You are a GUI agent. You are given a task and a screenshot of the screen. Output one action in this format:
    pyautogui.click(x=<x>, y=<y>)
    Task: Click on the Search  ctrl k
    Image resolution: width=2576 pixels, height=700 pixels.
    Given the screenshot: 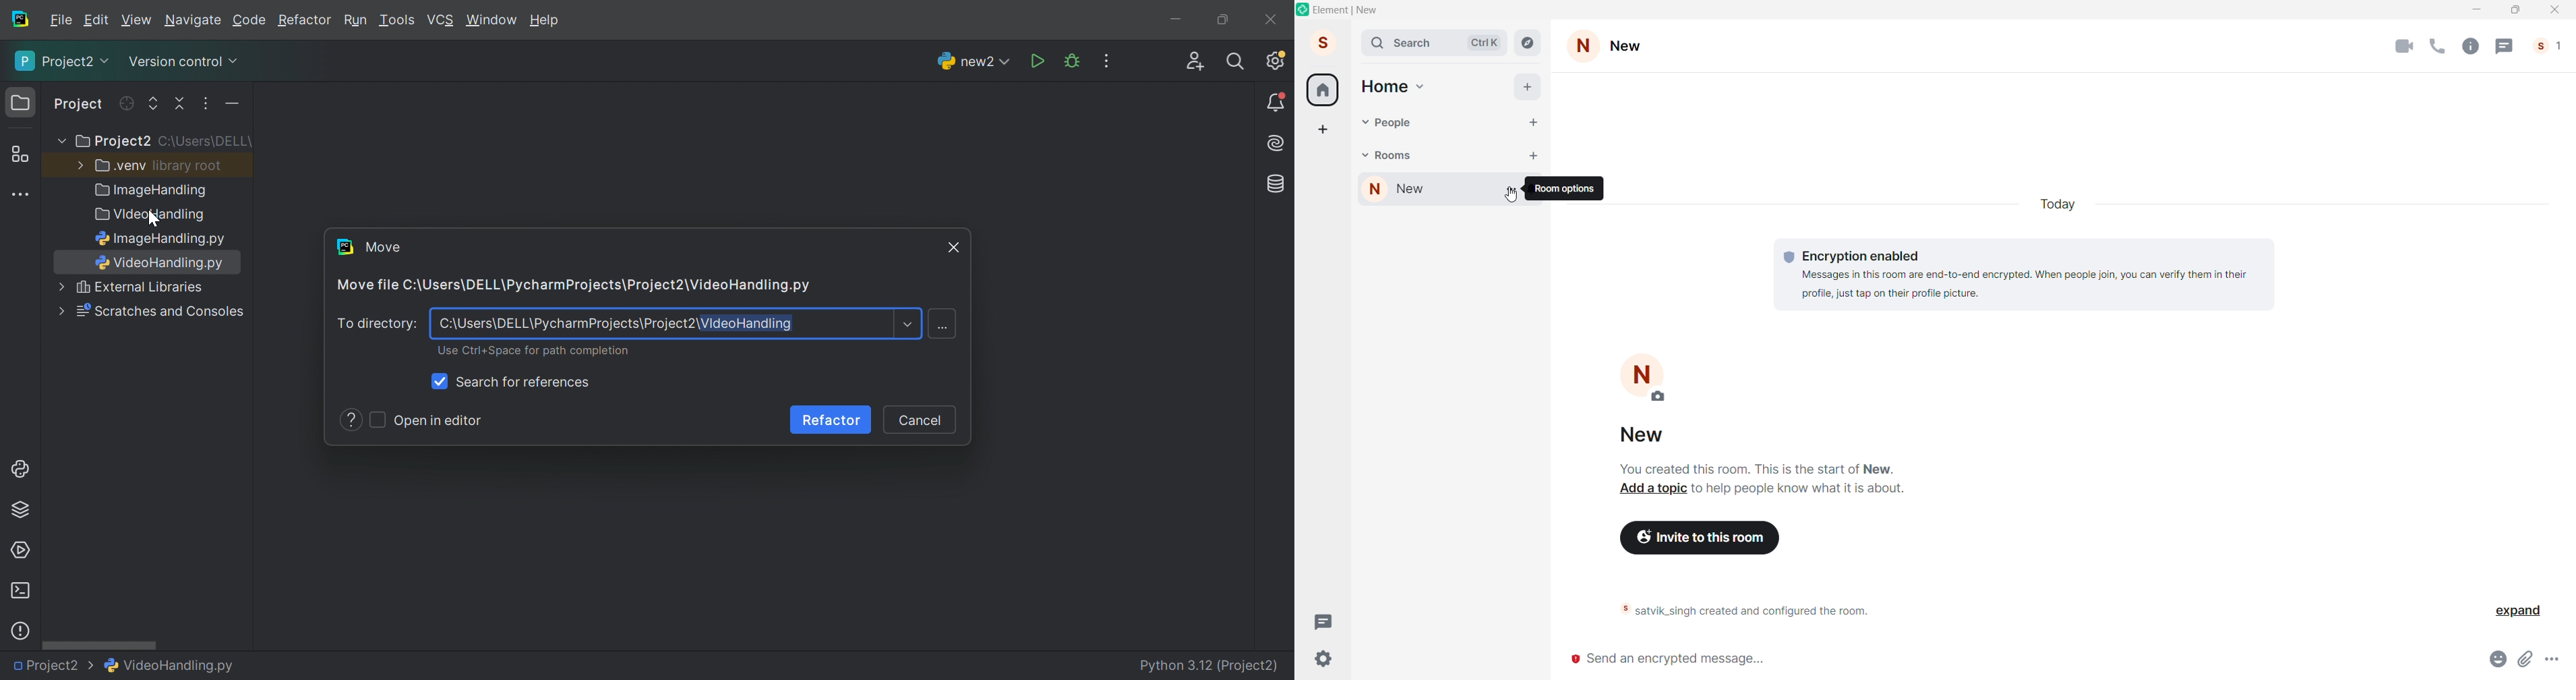 What is the action you would take?
    pyautogui.click(x=1433, y=43)
    